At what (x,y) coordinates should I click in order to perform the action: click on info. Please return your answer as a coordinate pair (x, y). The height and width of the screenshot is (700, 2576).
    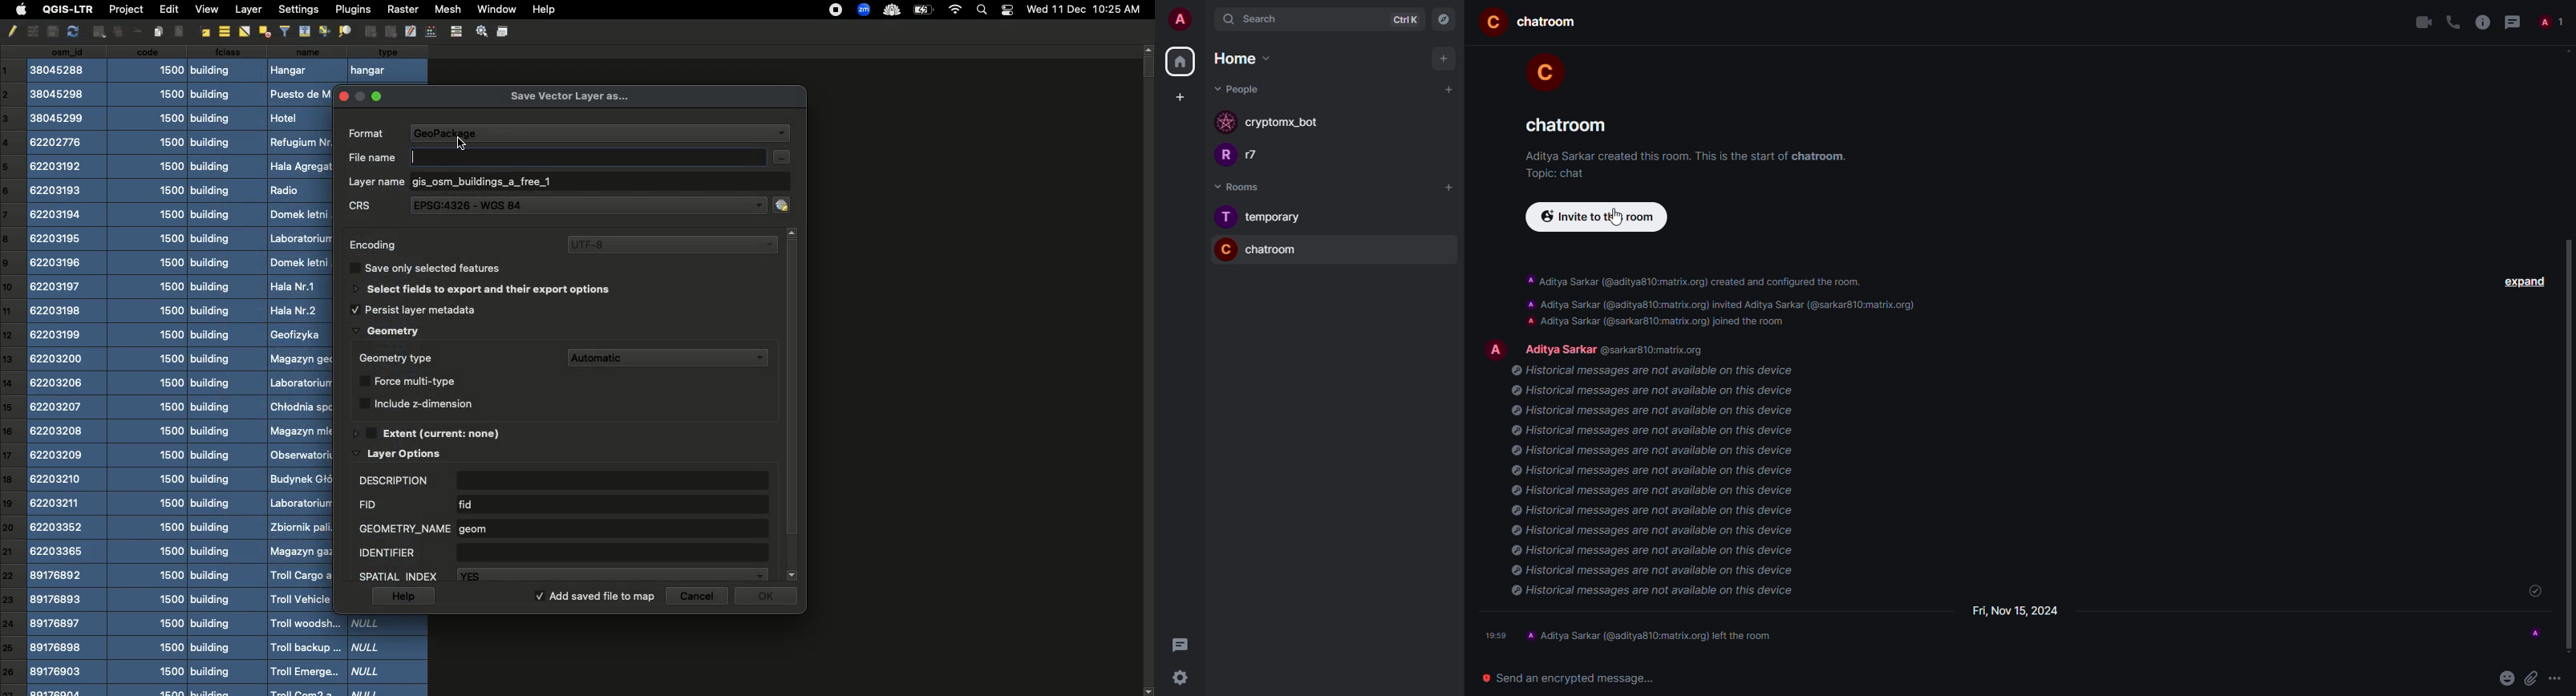
    Looking at the image, I should click on (1658, 483).